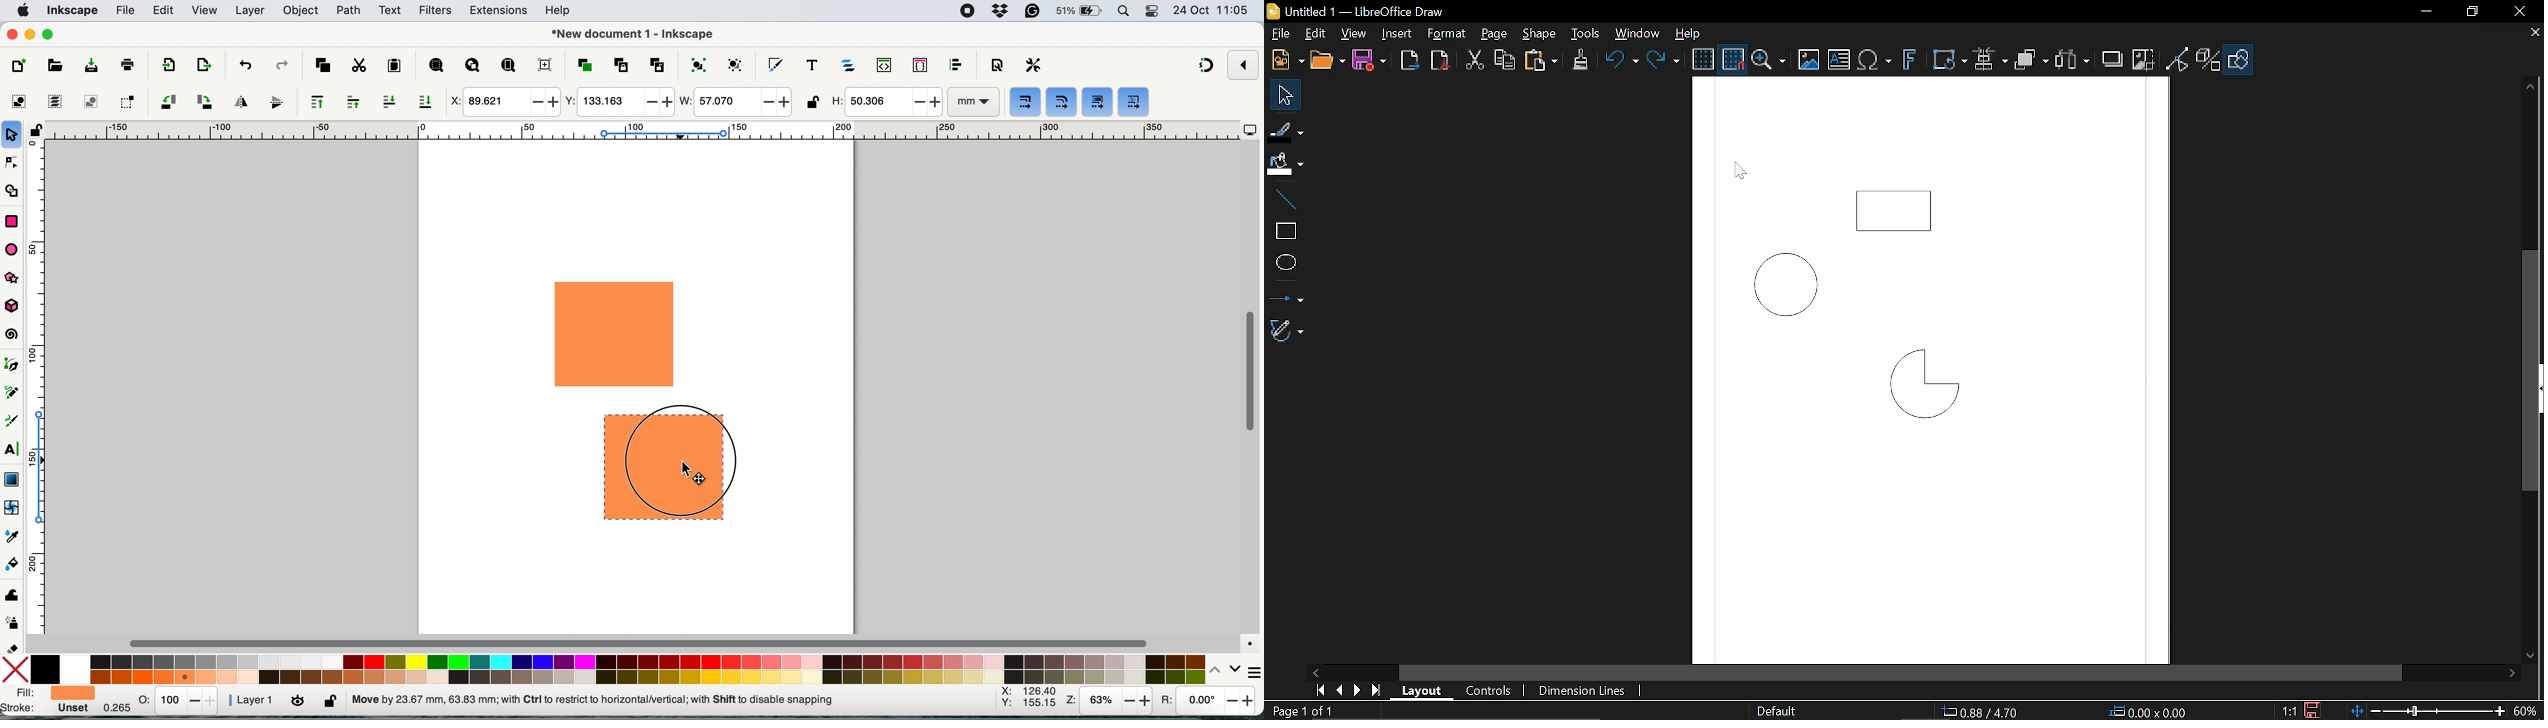  Describe the element at coordinates (12, 35) in the screenshot. I see `close` at that location.